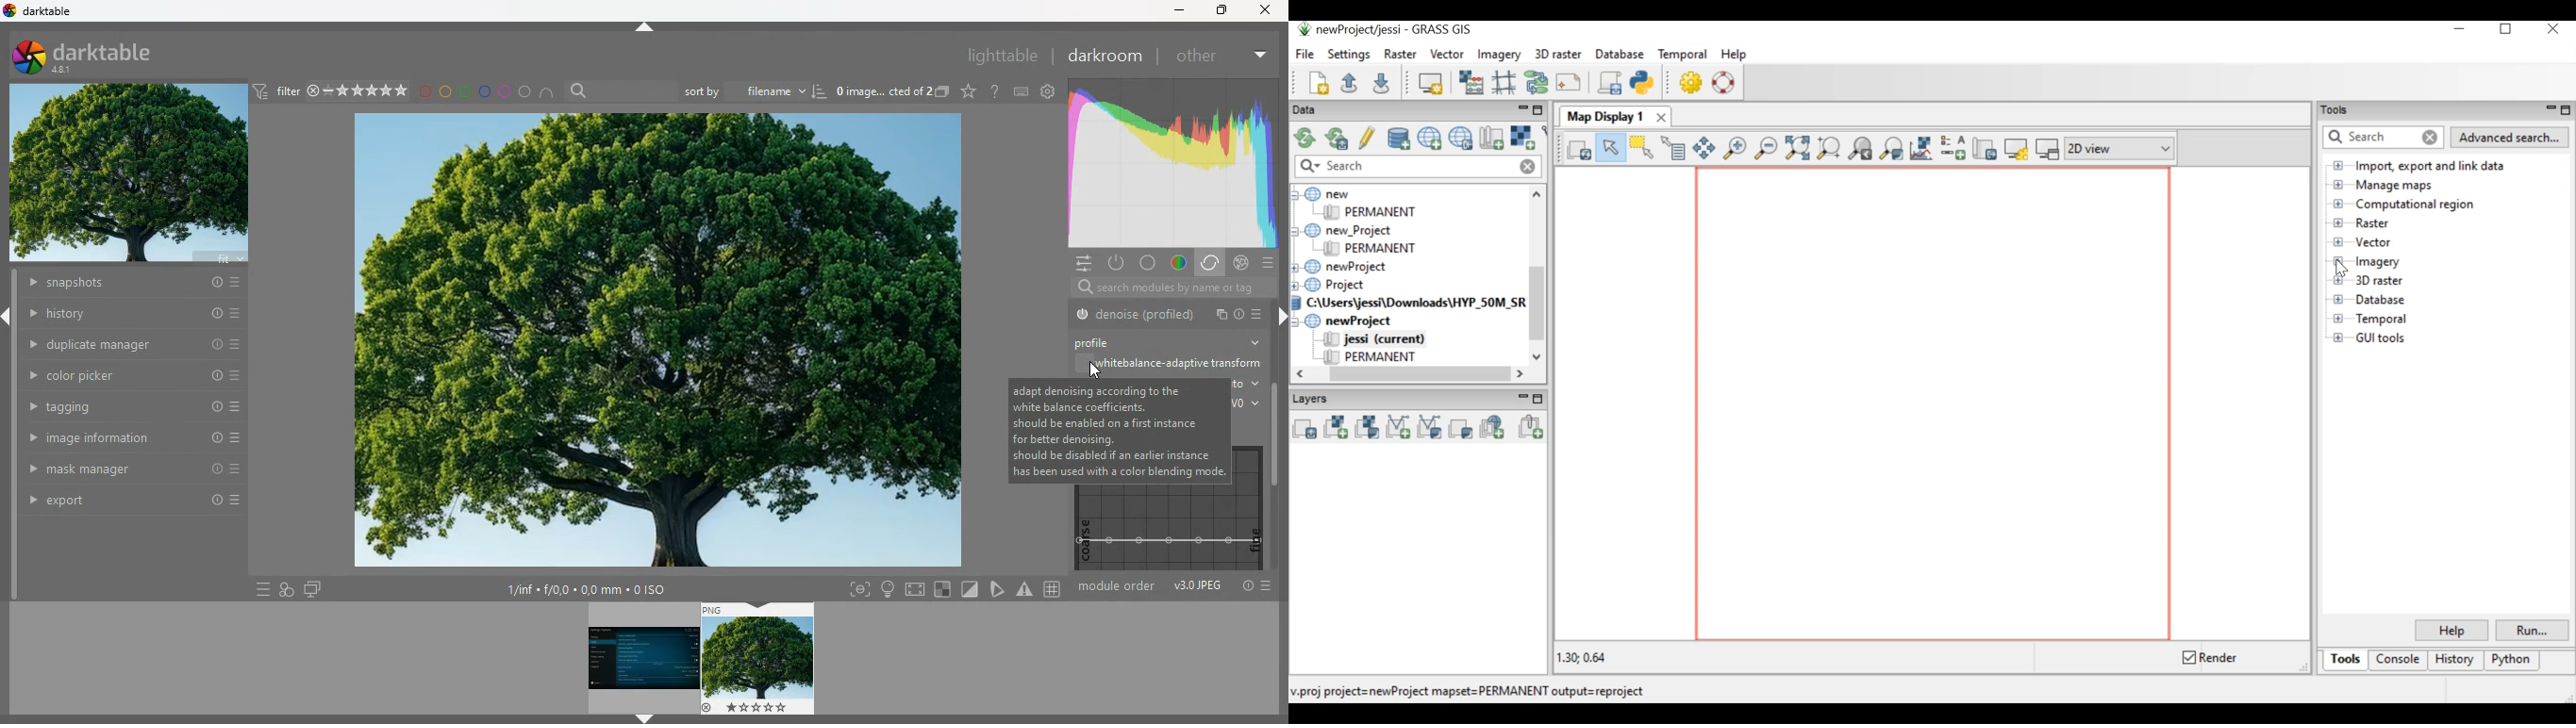 This screenshot has width=2576, height=728. What do you see at coordinates (1336, 428) in the screenshot?
I see `Add raster map layer` at bounding box center [1336, 428].